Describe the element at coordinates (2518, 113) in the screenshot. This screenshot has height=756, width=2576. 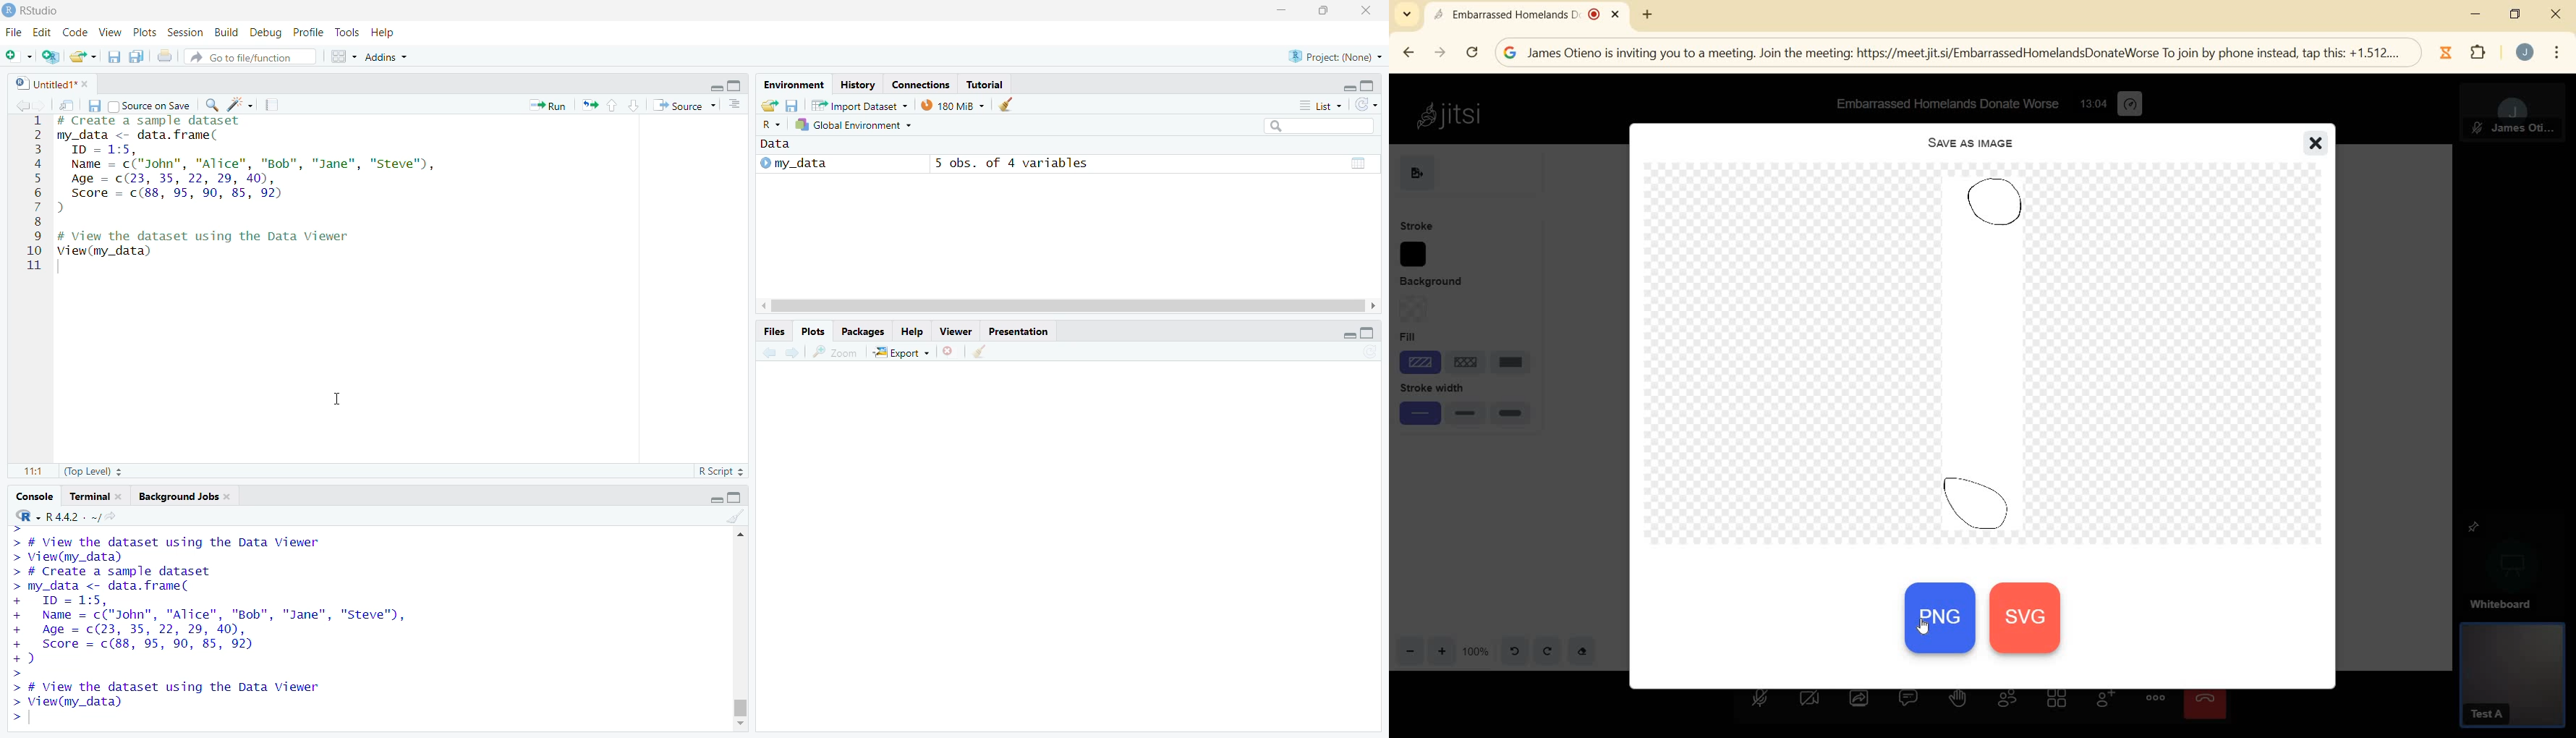
I see `MODERATOR PANEL VIEW` at that location.